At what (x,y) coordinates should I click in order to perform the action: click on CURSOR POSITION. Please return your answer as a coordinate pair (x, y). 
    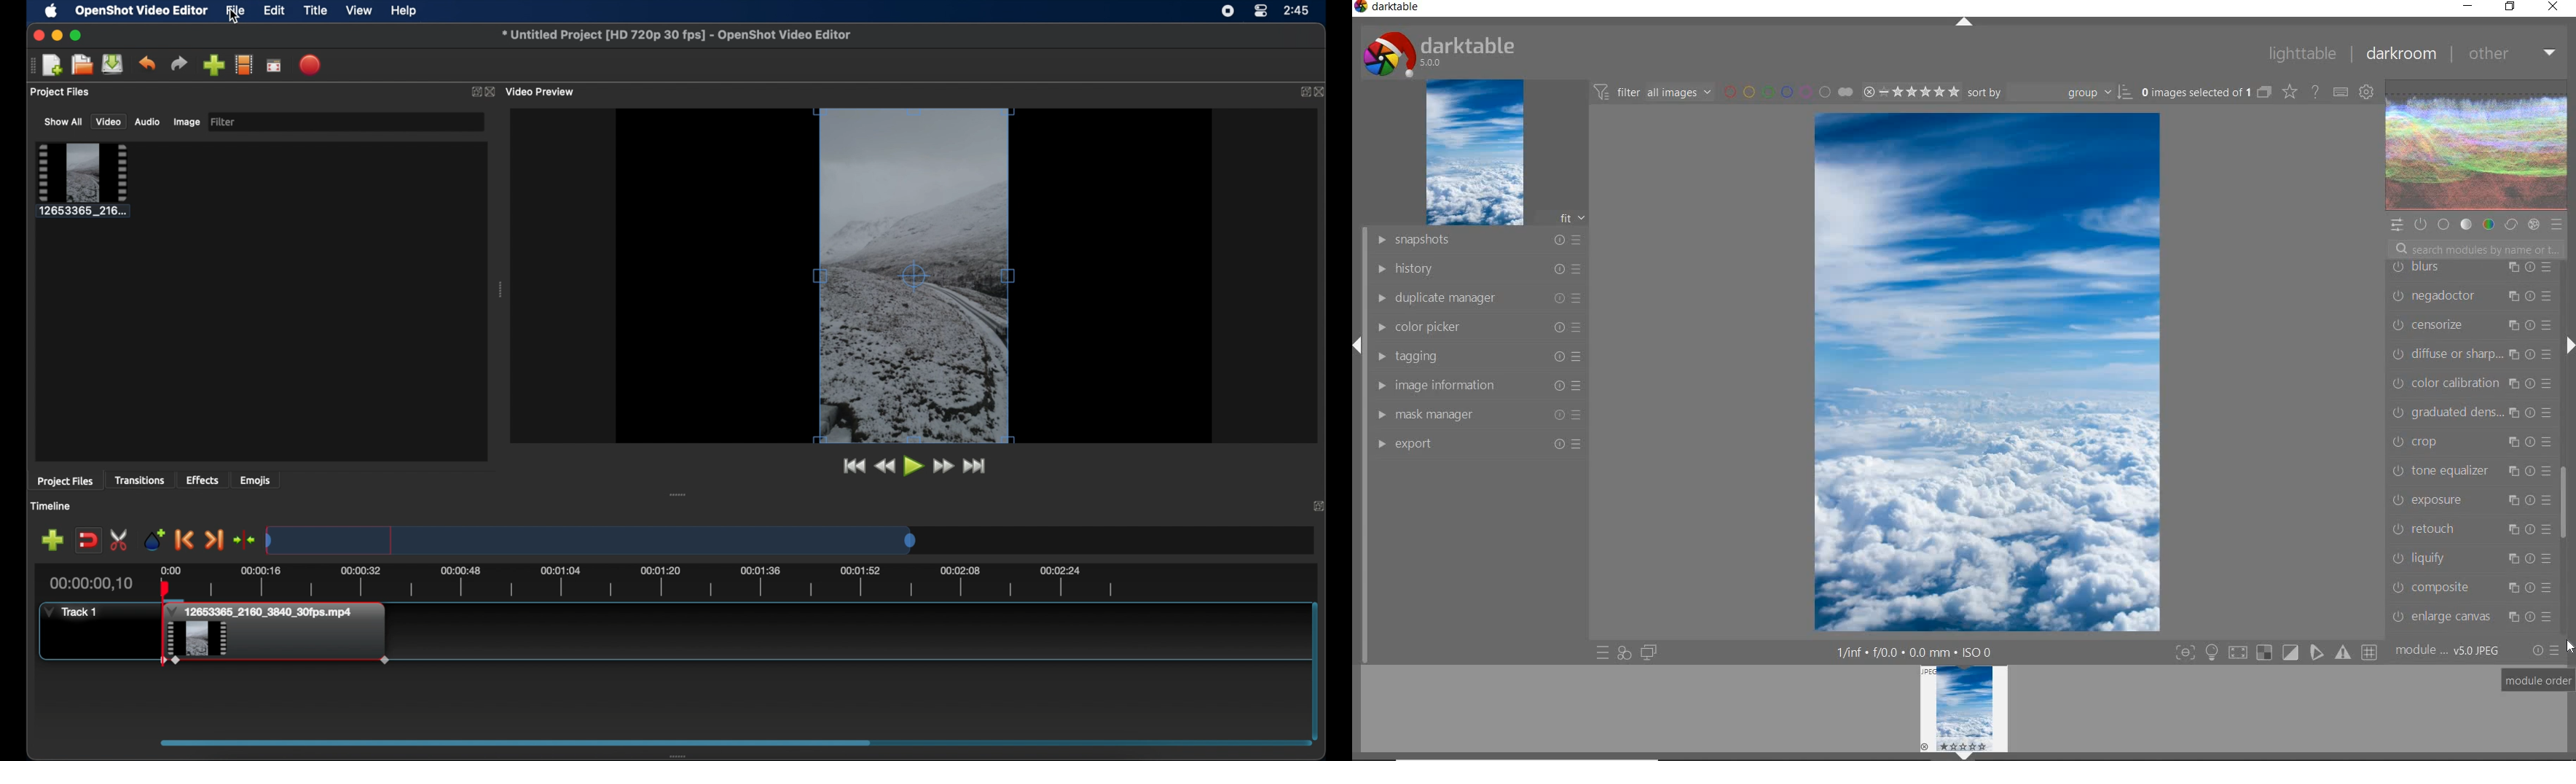
    Looking at the image, I should click on (2570, 647).